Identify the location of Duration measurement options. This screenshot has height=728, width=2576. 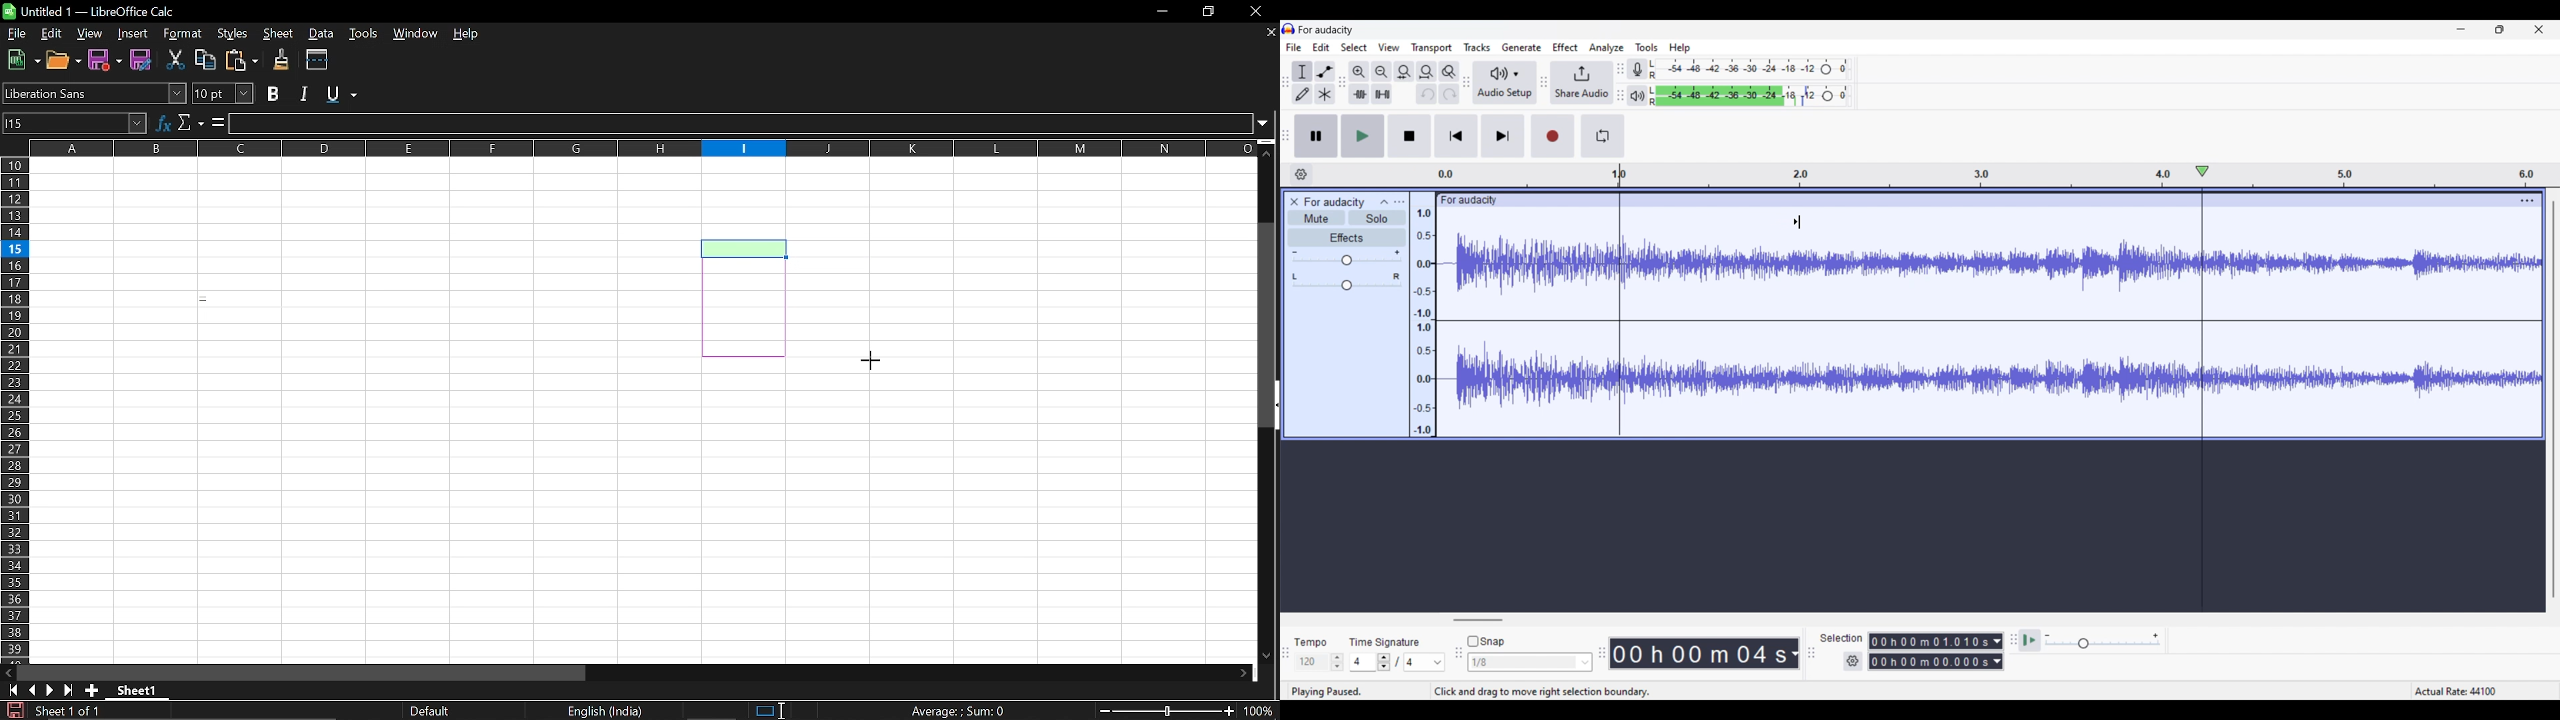
(1997, 651).